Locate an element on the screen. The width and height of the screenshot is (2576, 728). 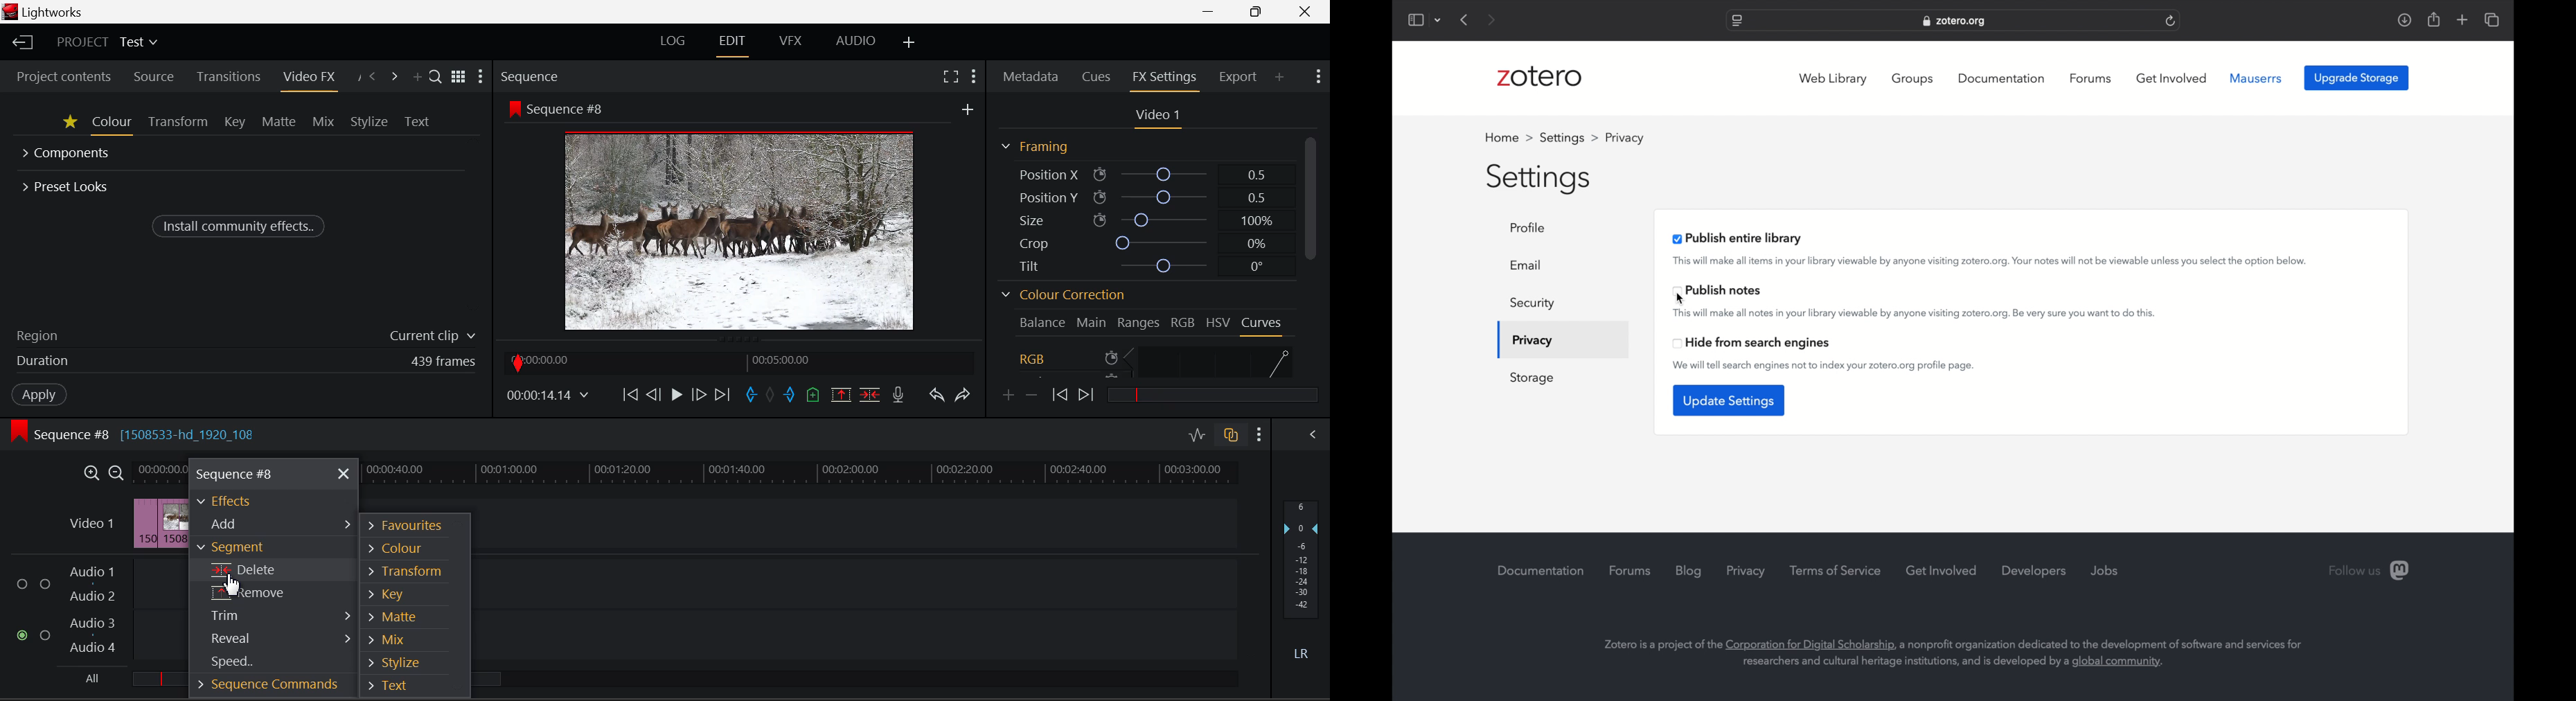
Sequence #8 Menu is located at coordinates (236, 472).